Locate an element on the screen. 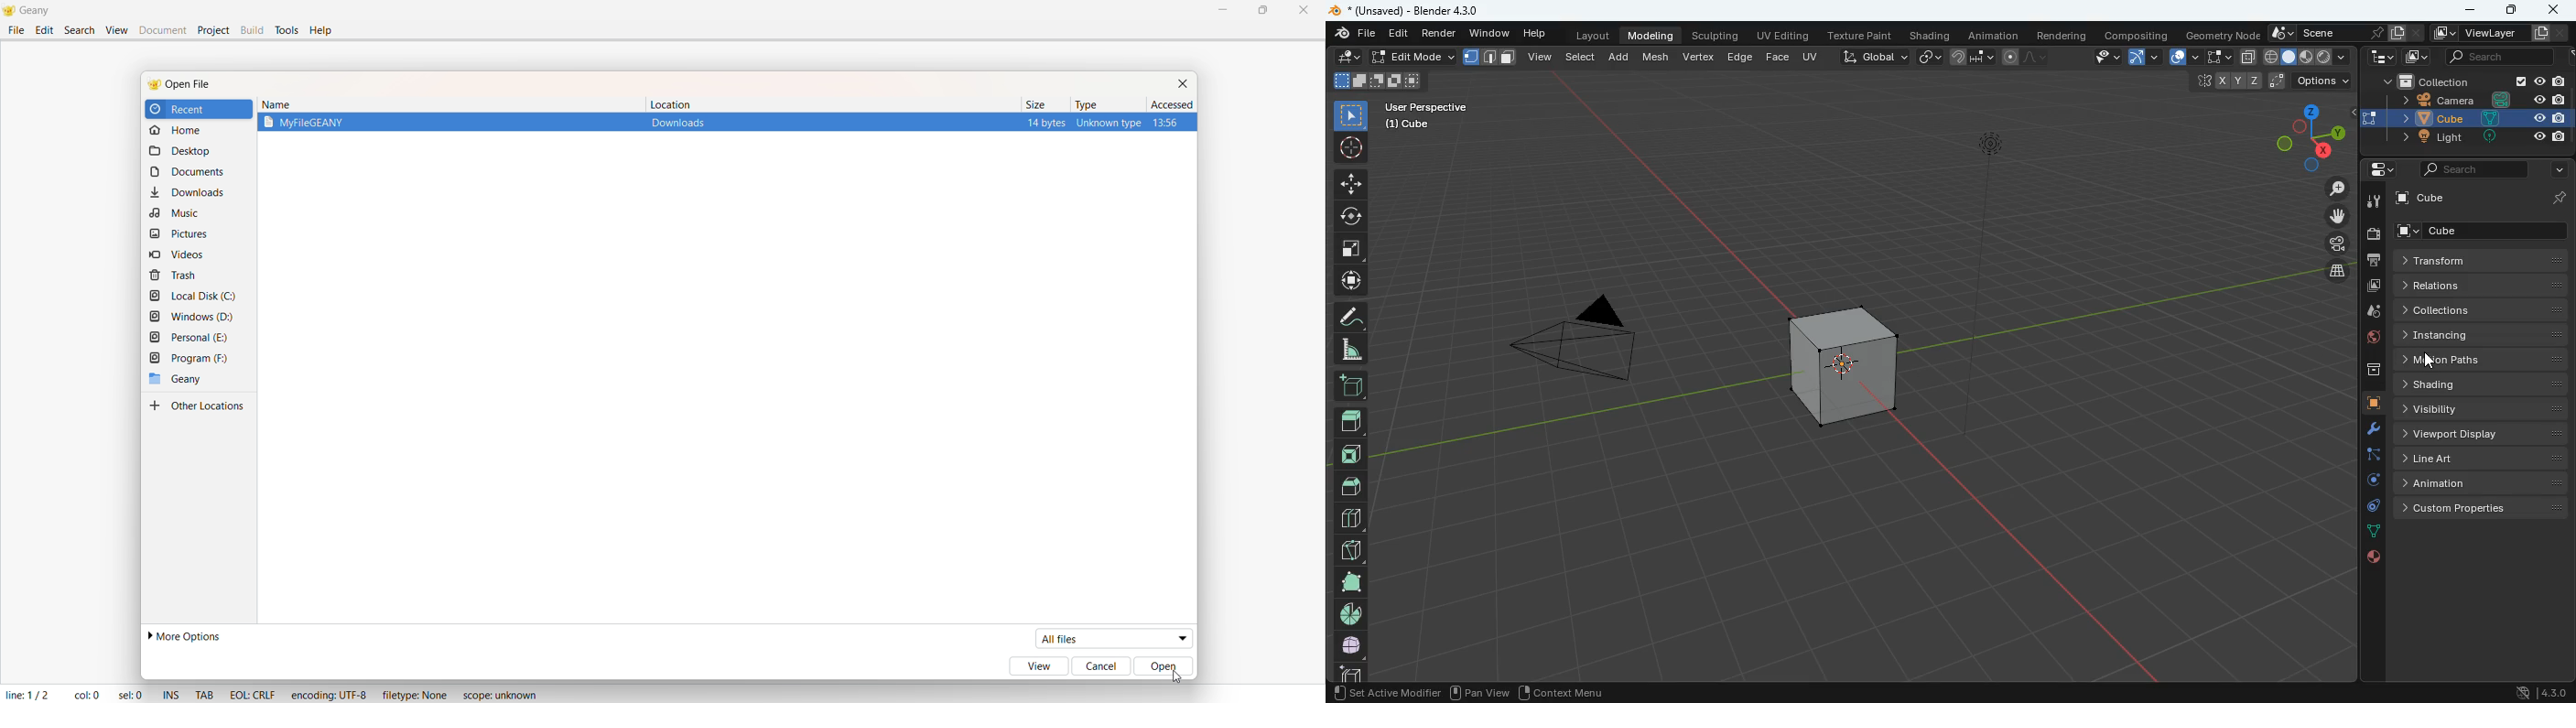 The height and width of the screenshot is (728, 2576). cuboid is located at coordinates (1348, 672).